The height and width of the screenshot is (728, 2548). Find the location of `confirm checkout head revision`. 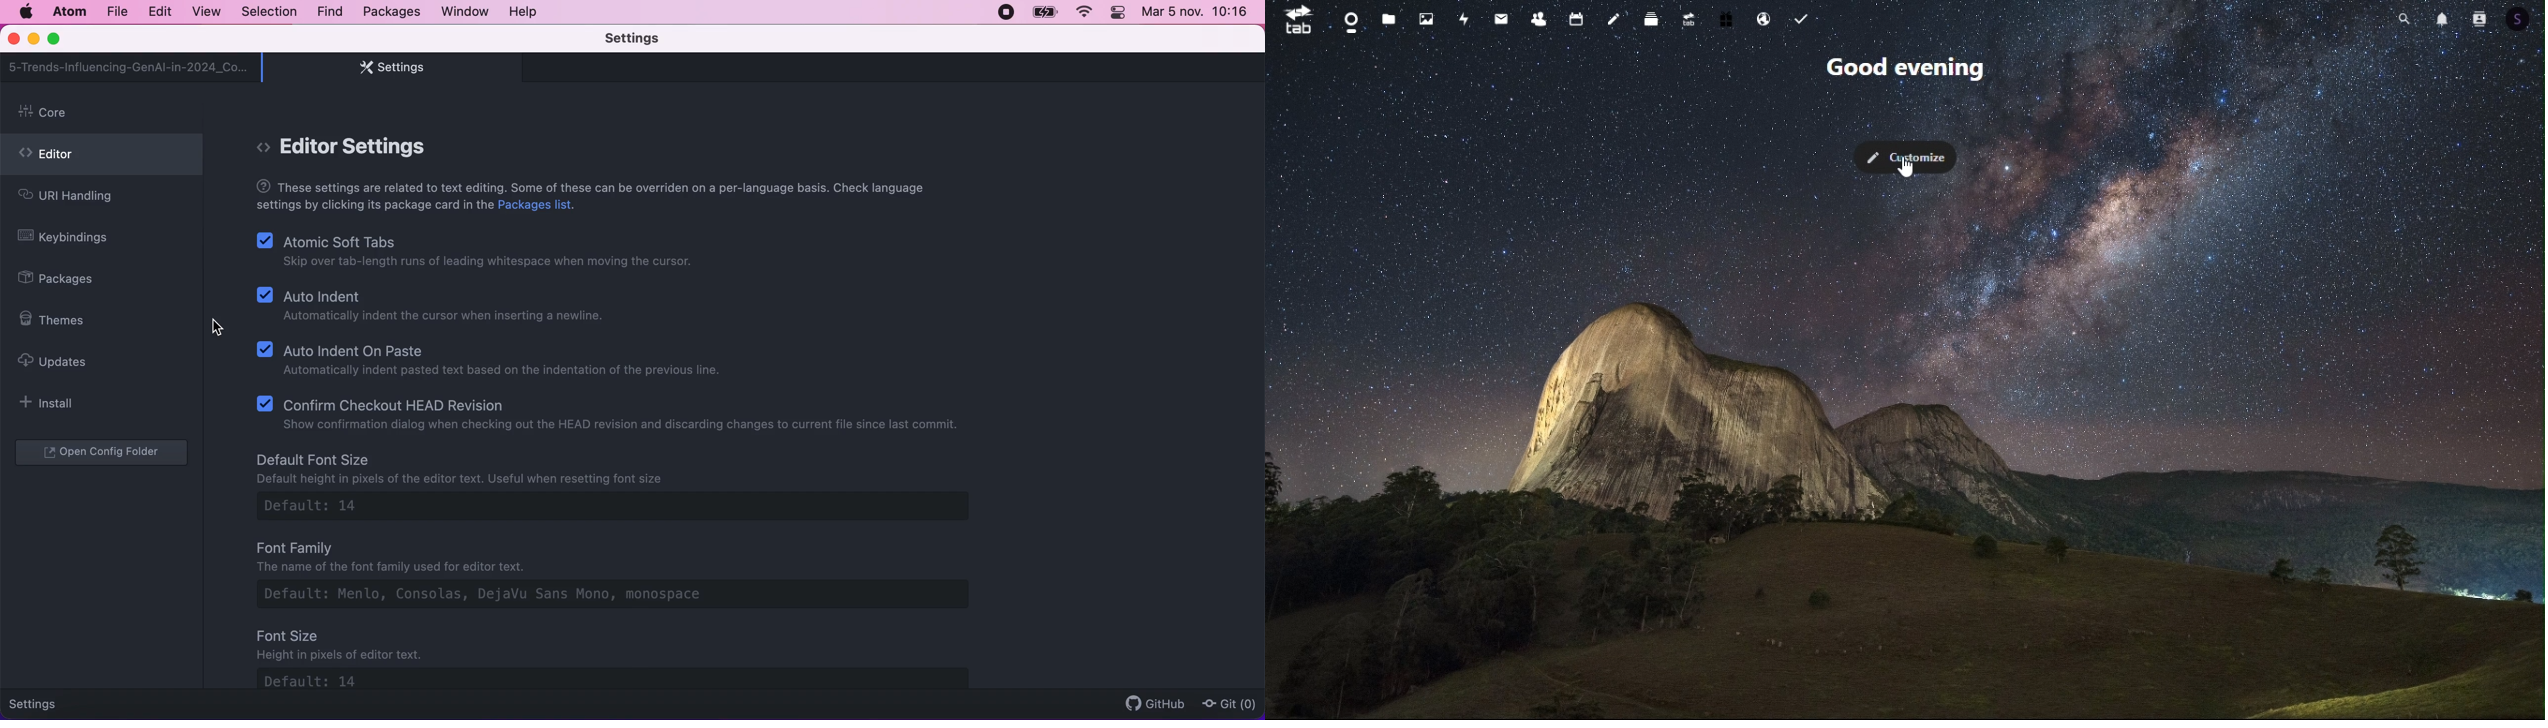

confirm checkout head revision is located at coordinates (615, 412).